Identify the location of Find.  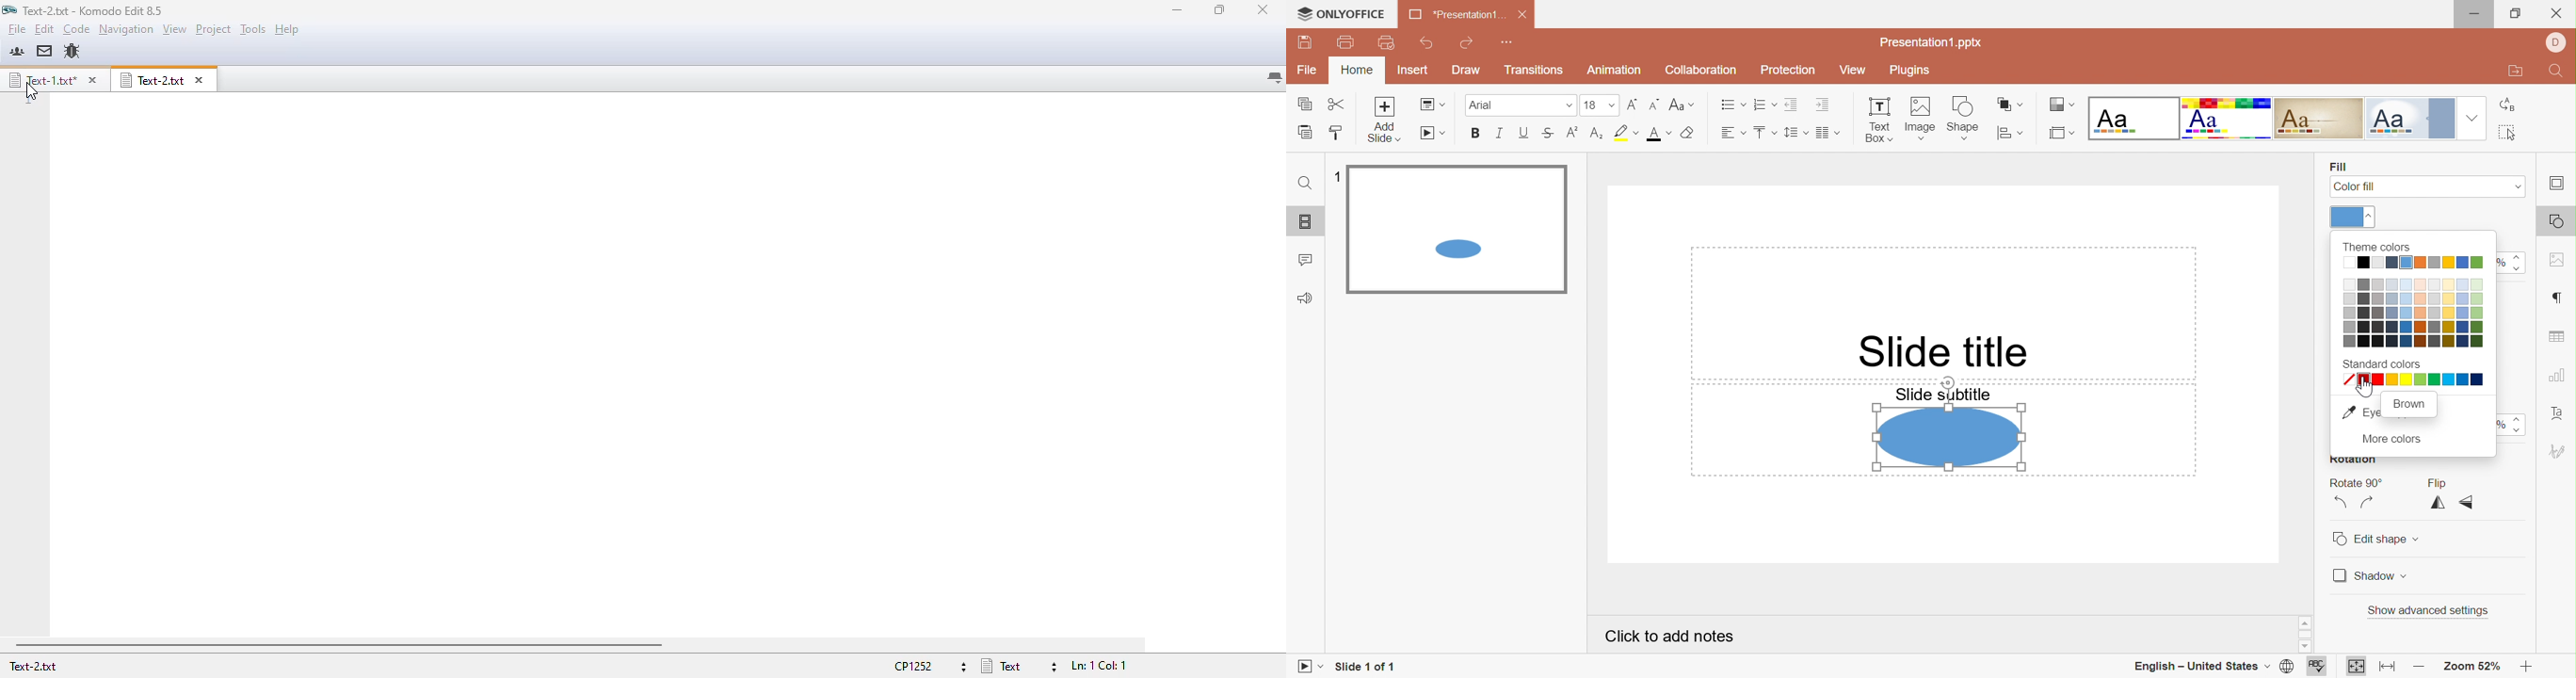
(1303, 182).